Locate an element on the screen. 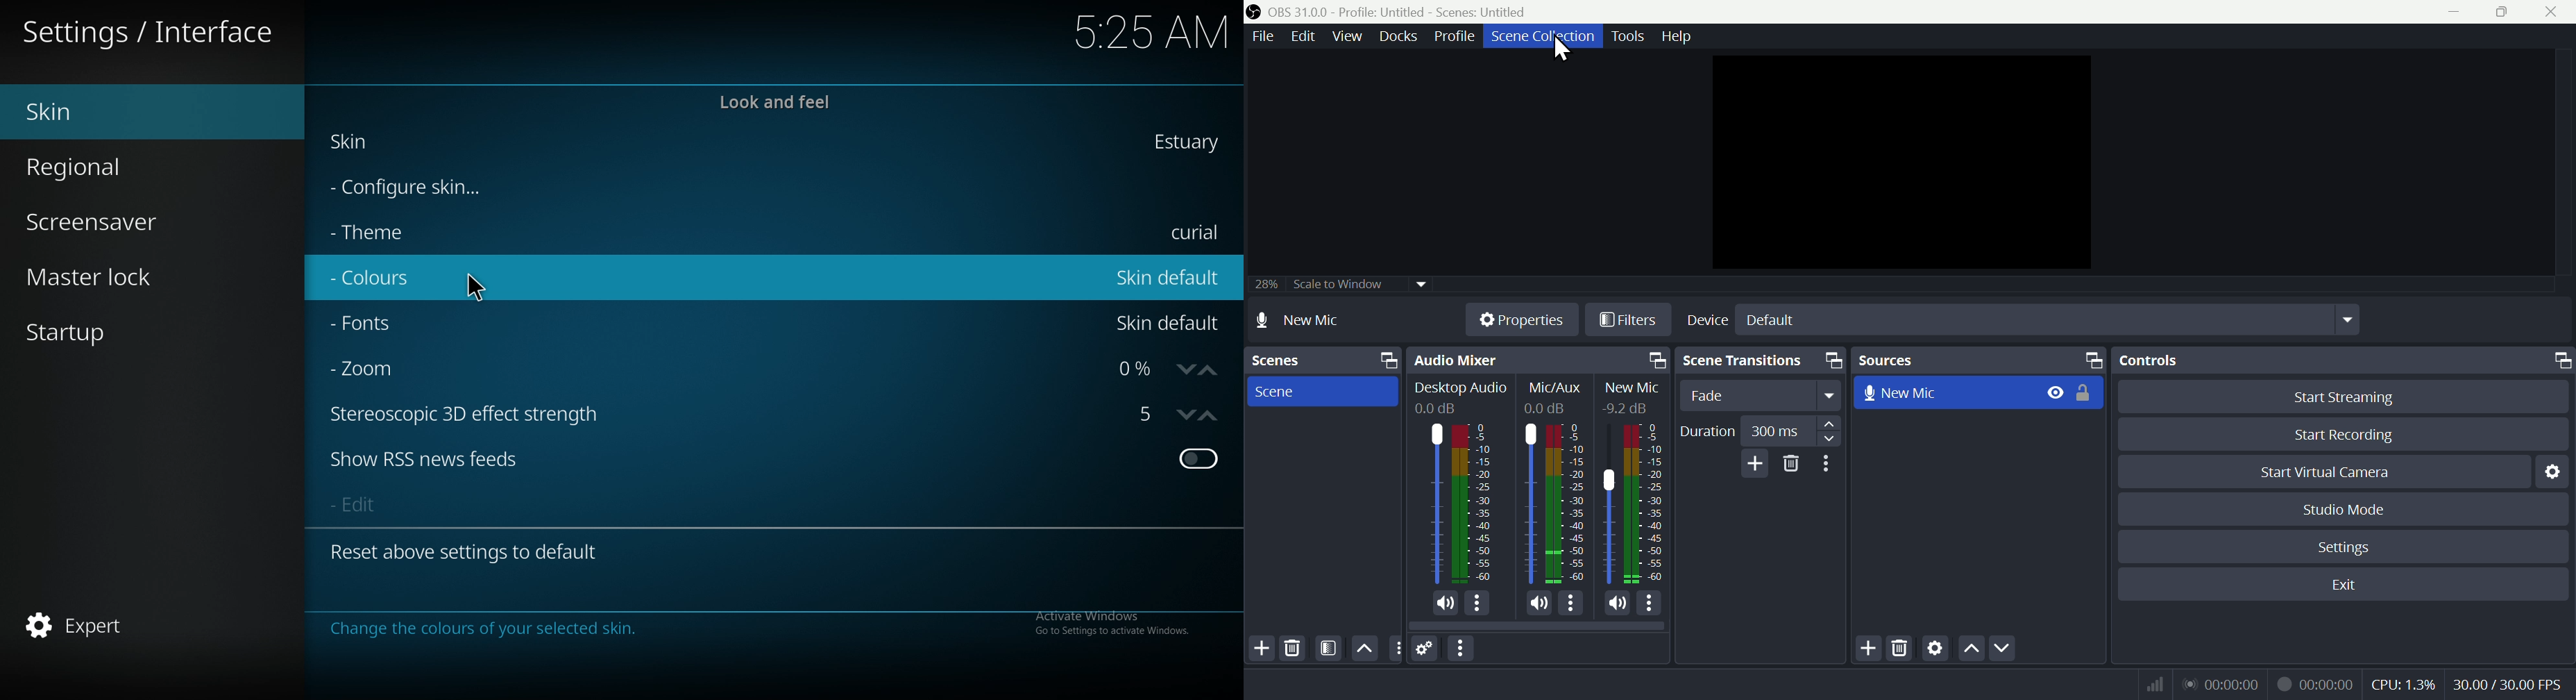 The height and width of the screenshot is (700, 2576). theme is located at coordinates (469, 233).